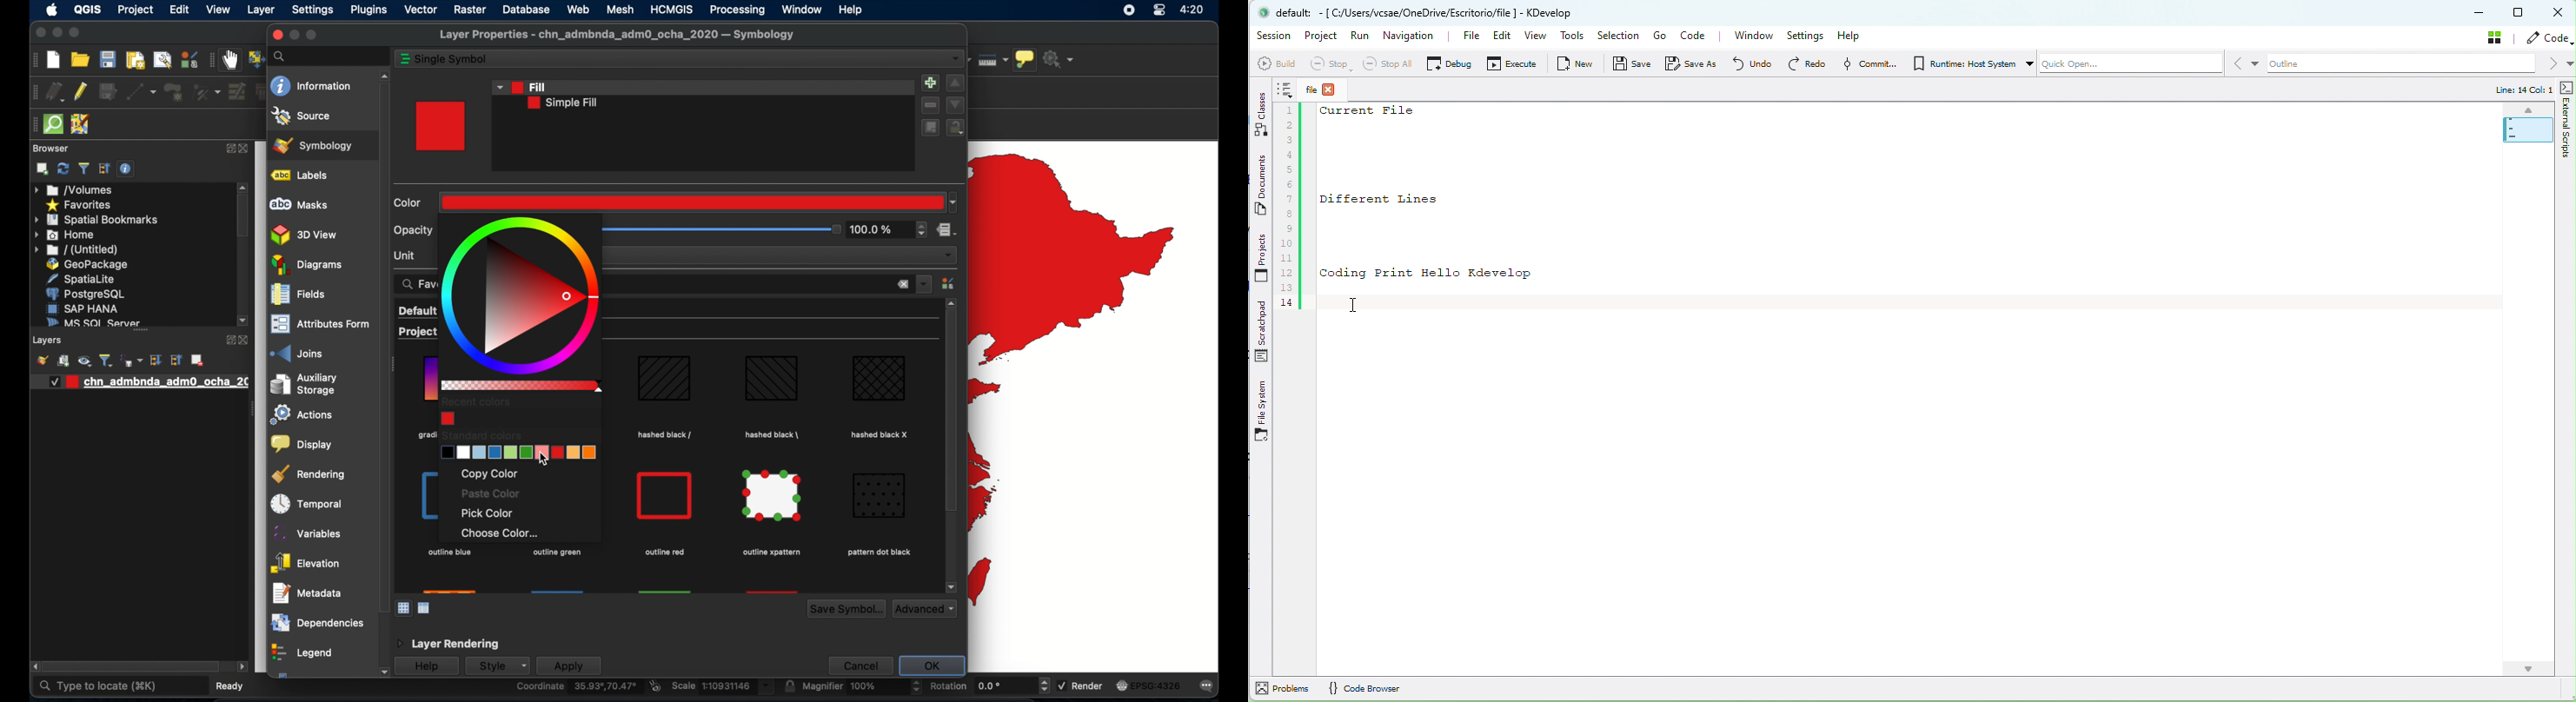 Image resolution: width=2576 pixels, height=728 pixels. Describe the element at coordinates (56, 33) in the screenshot. I see `minimize ` at that location.